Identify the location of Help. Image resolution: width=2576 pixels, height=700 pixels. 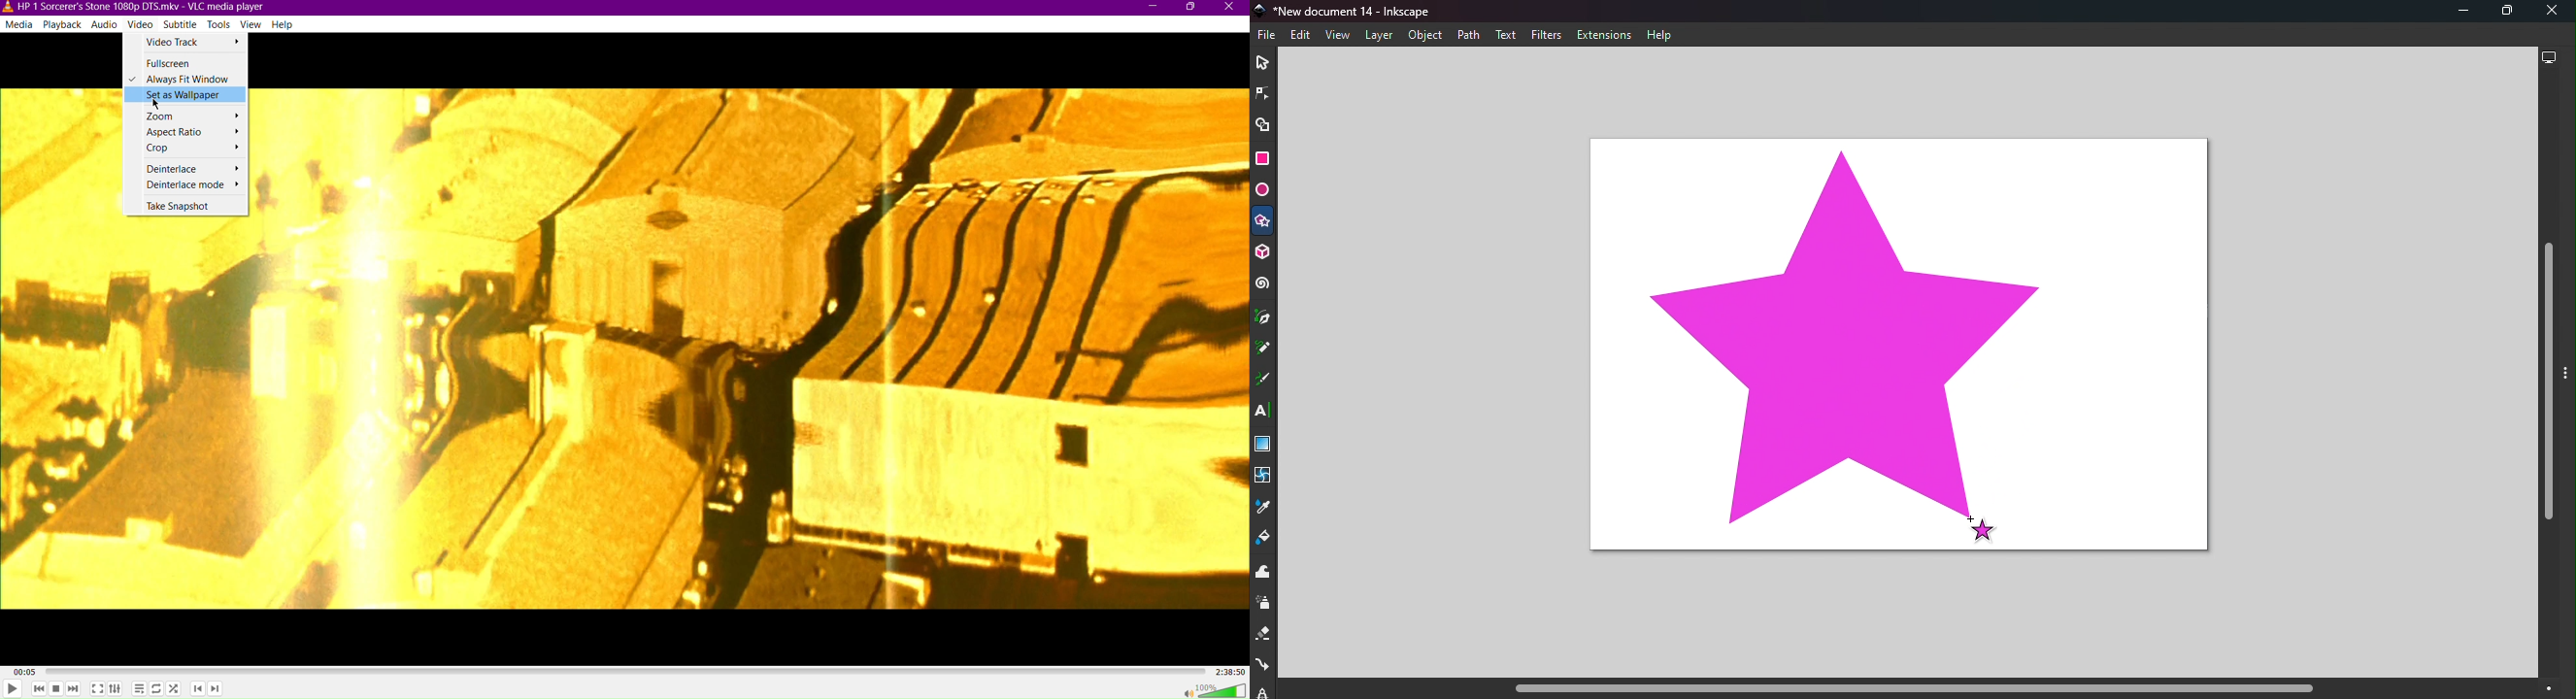
(283, 23).